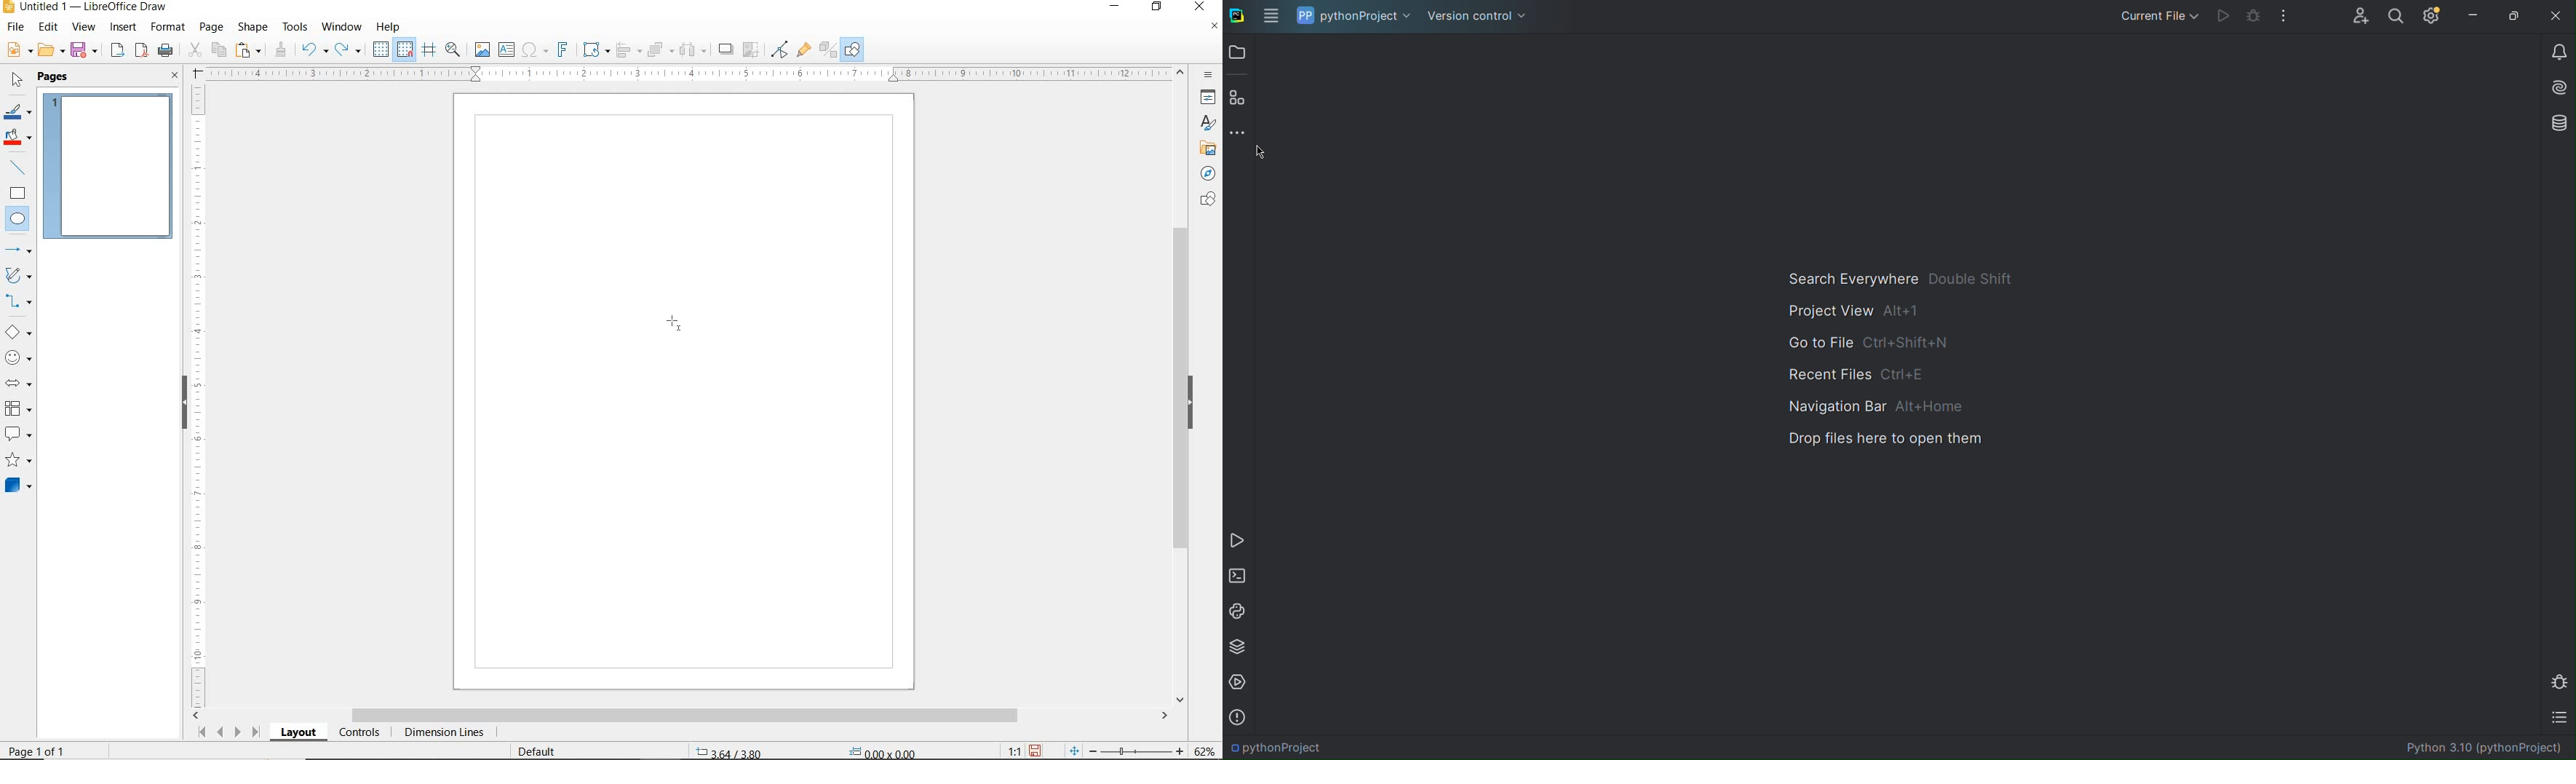  What do you see at coordinates (2556, 52) in the screenshot?
I see `Notification` at bounding box center [2556, 52].